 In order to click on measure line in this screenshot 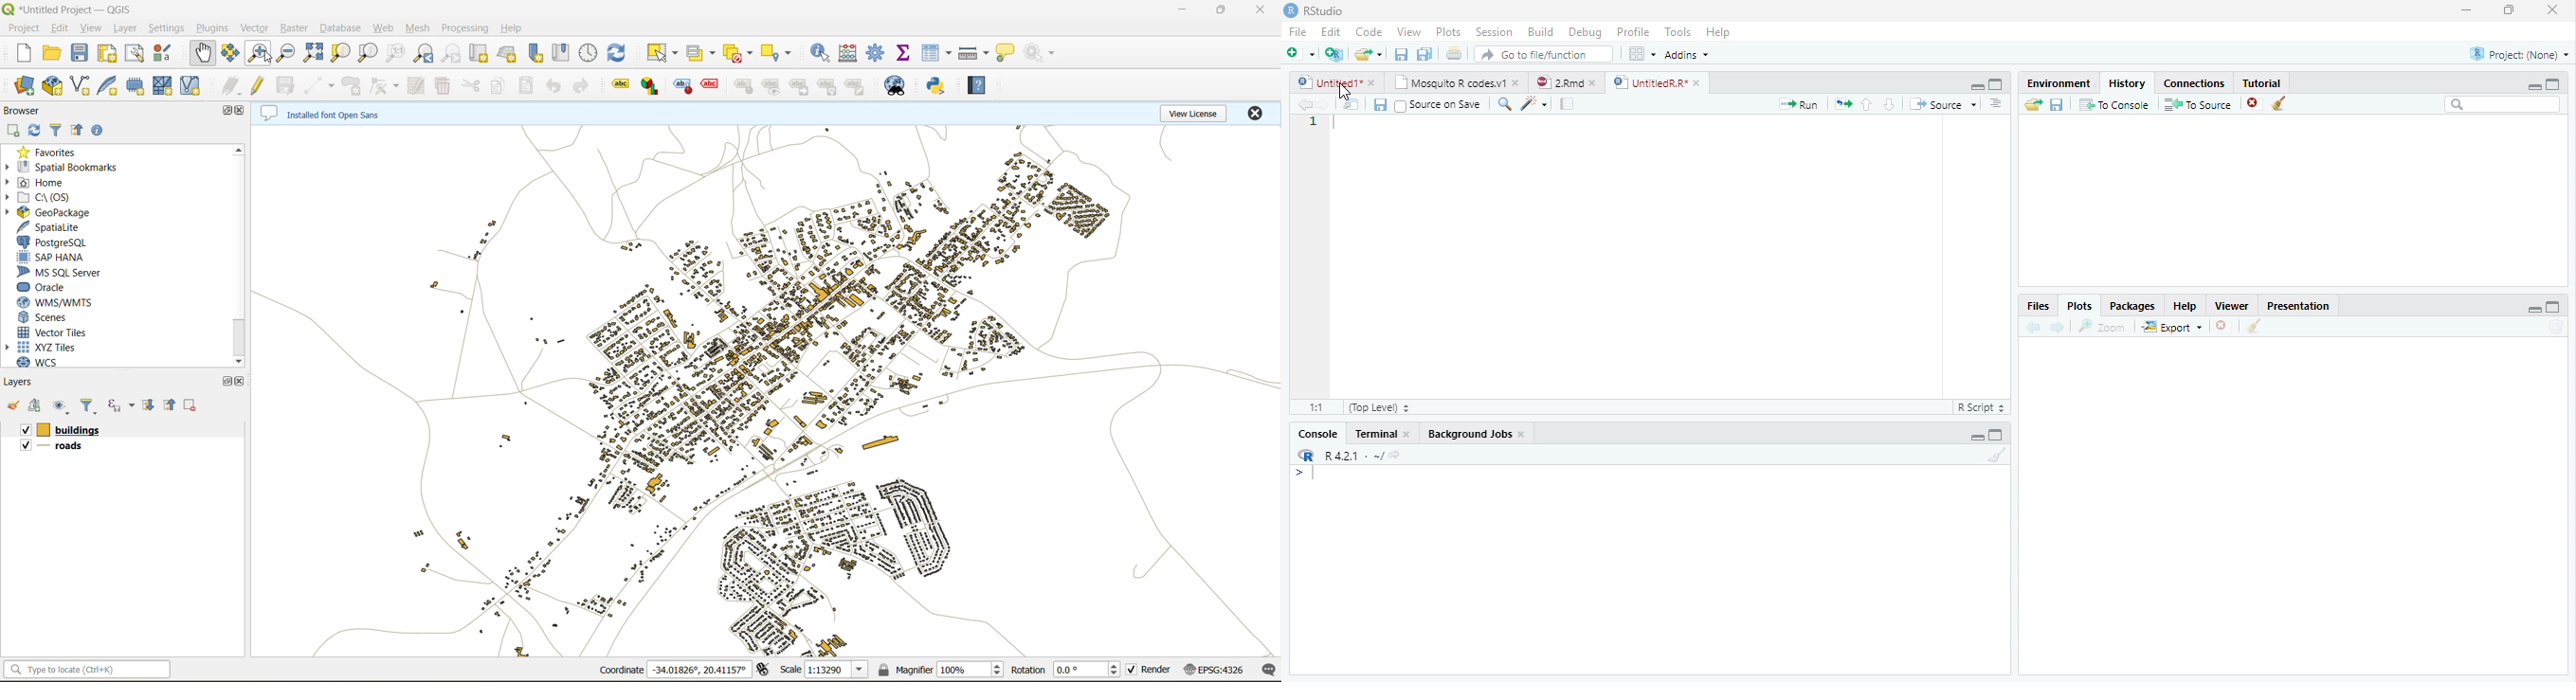, I will do `click(974, 51)`.